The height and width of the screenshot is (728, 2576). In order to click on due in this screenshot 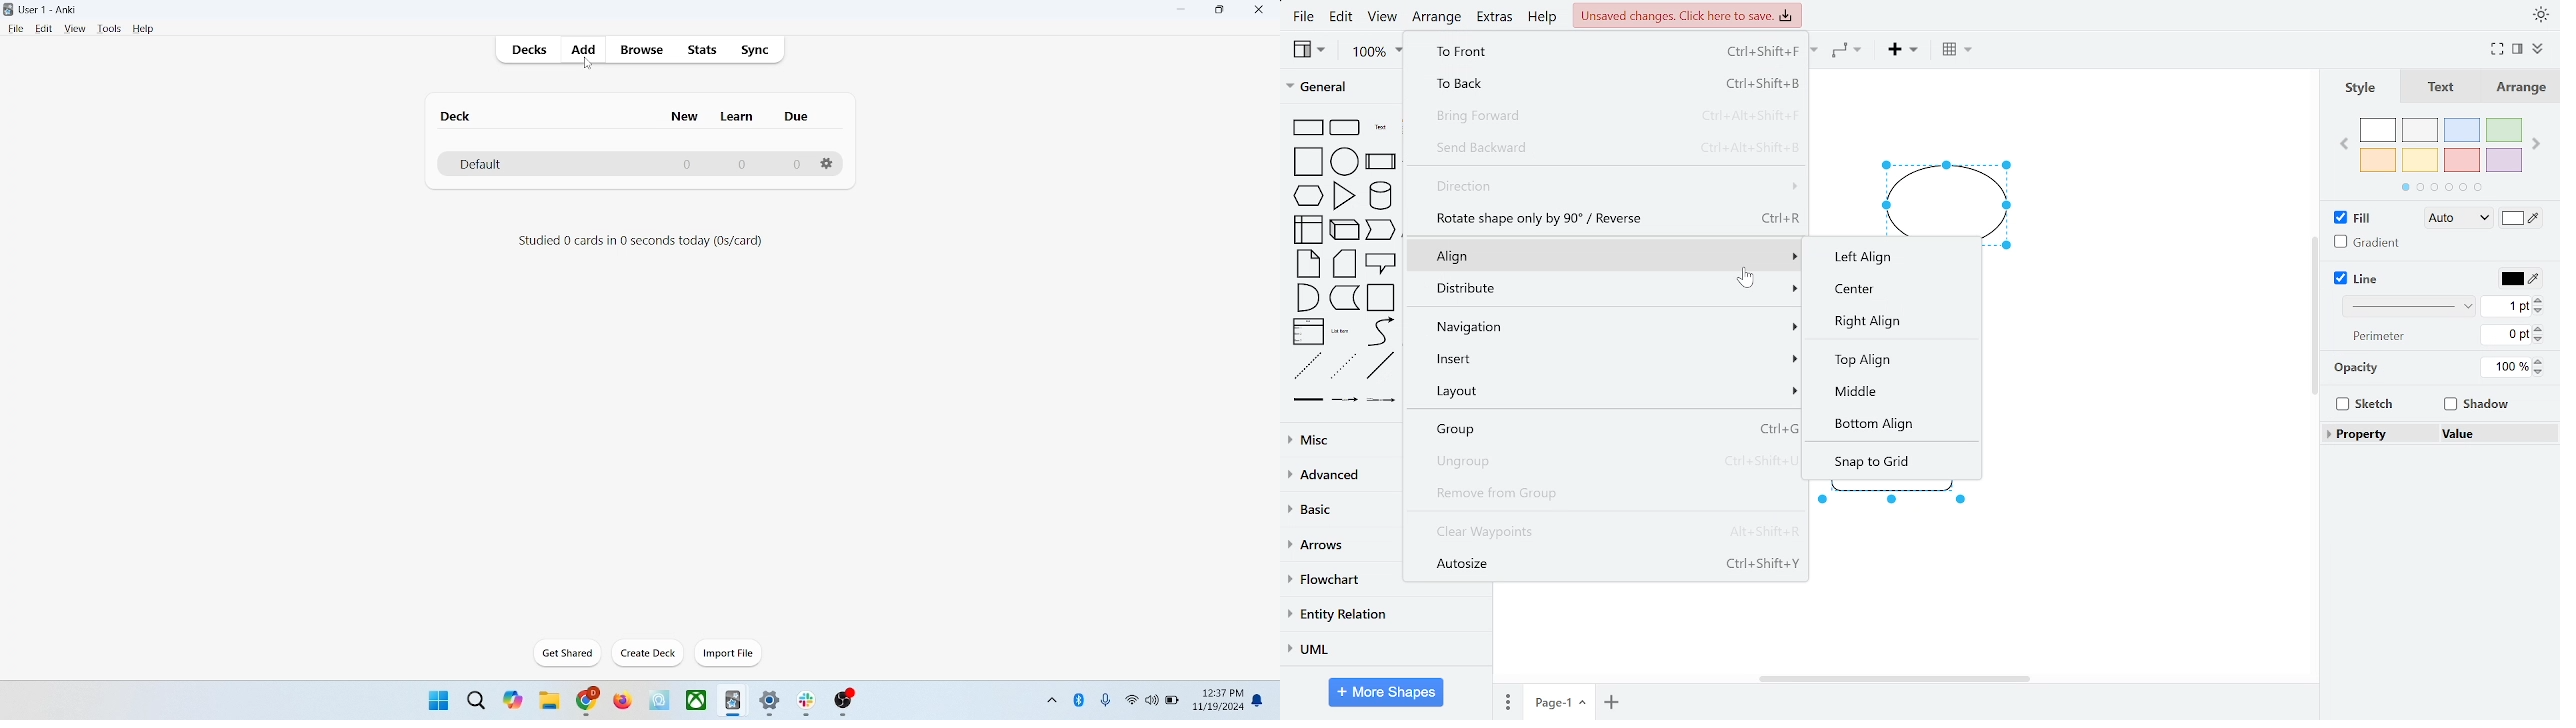, I will do `click(798, 117)`.